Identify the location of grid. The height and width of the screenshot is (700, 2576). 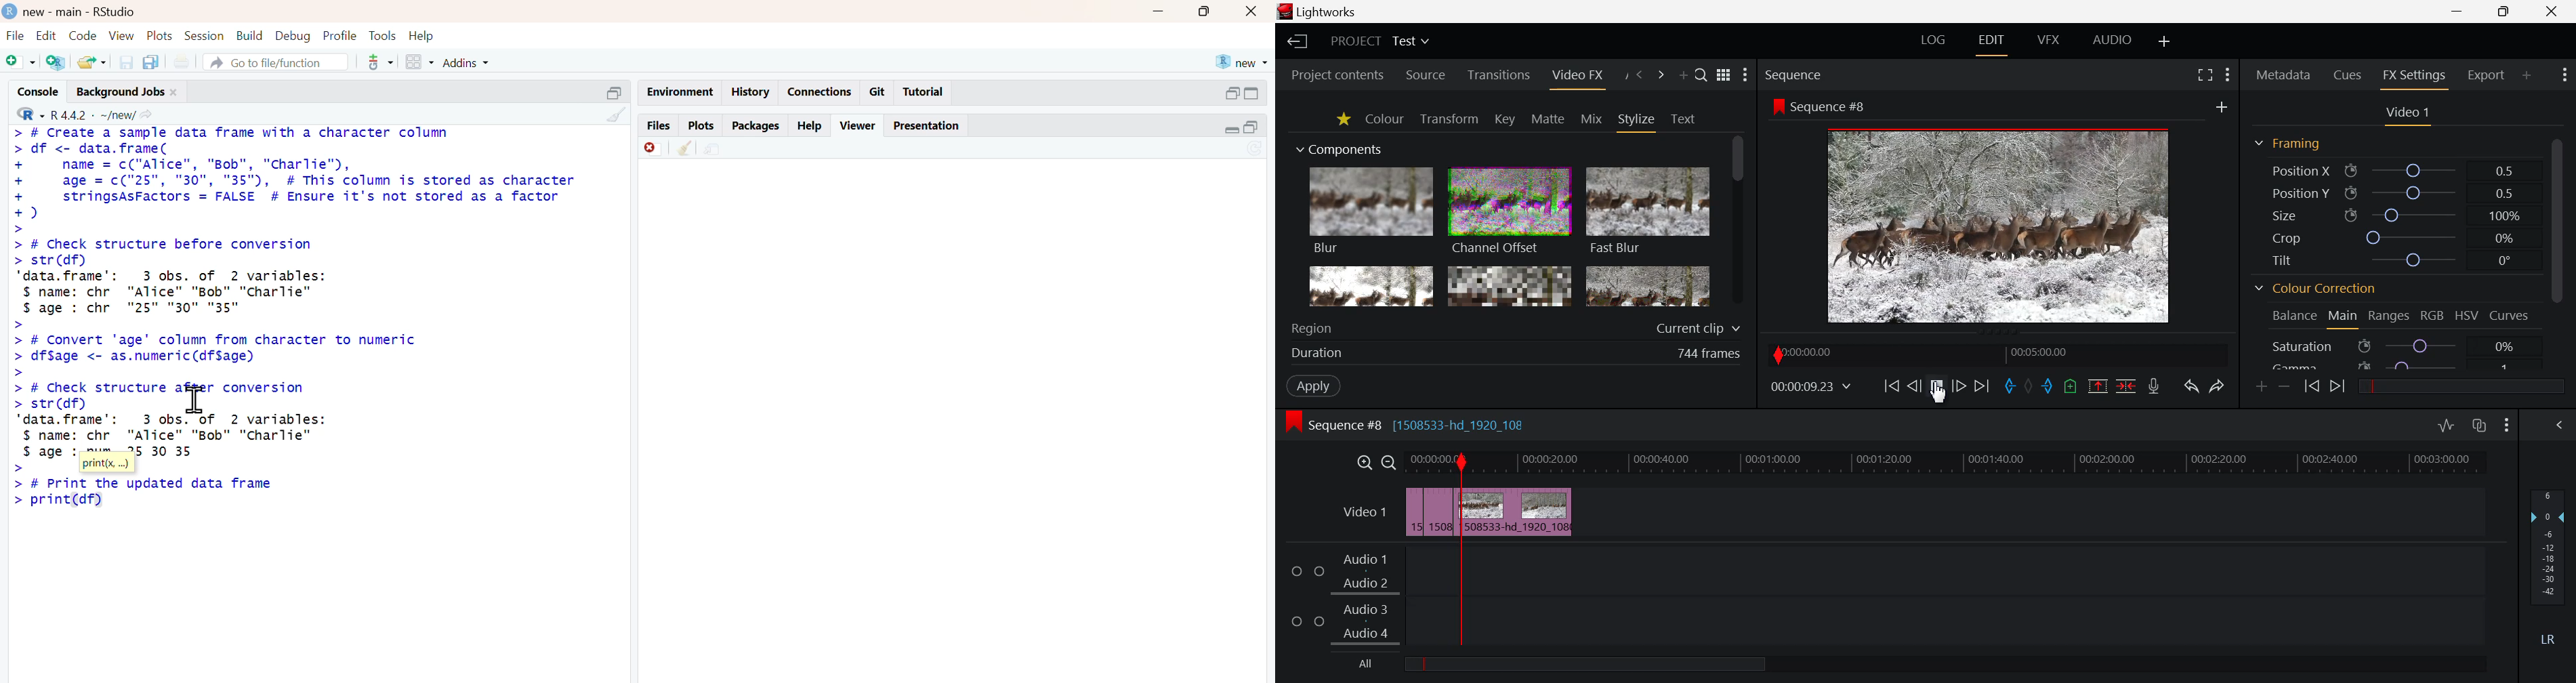
(421, 62).